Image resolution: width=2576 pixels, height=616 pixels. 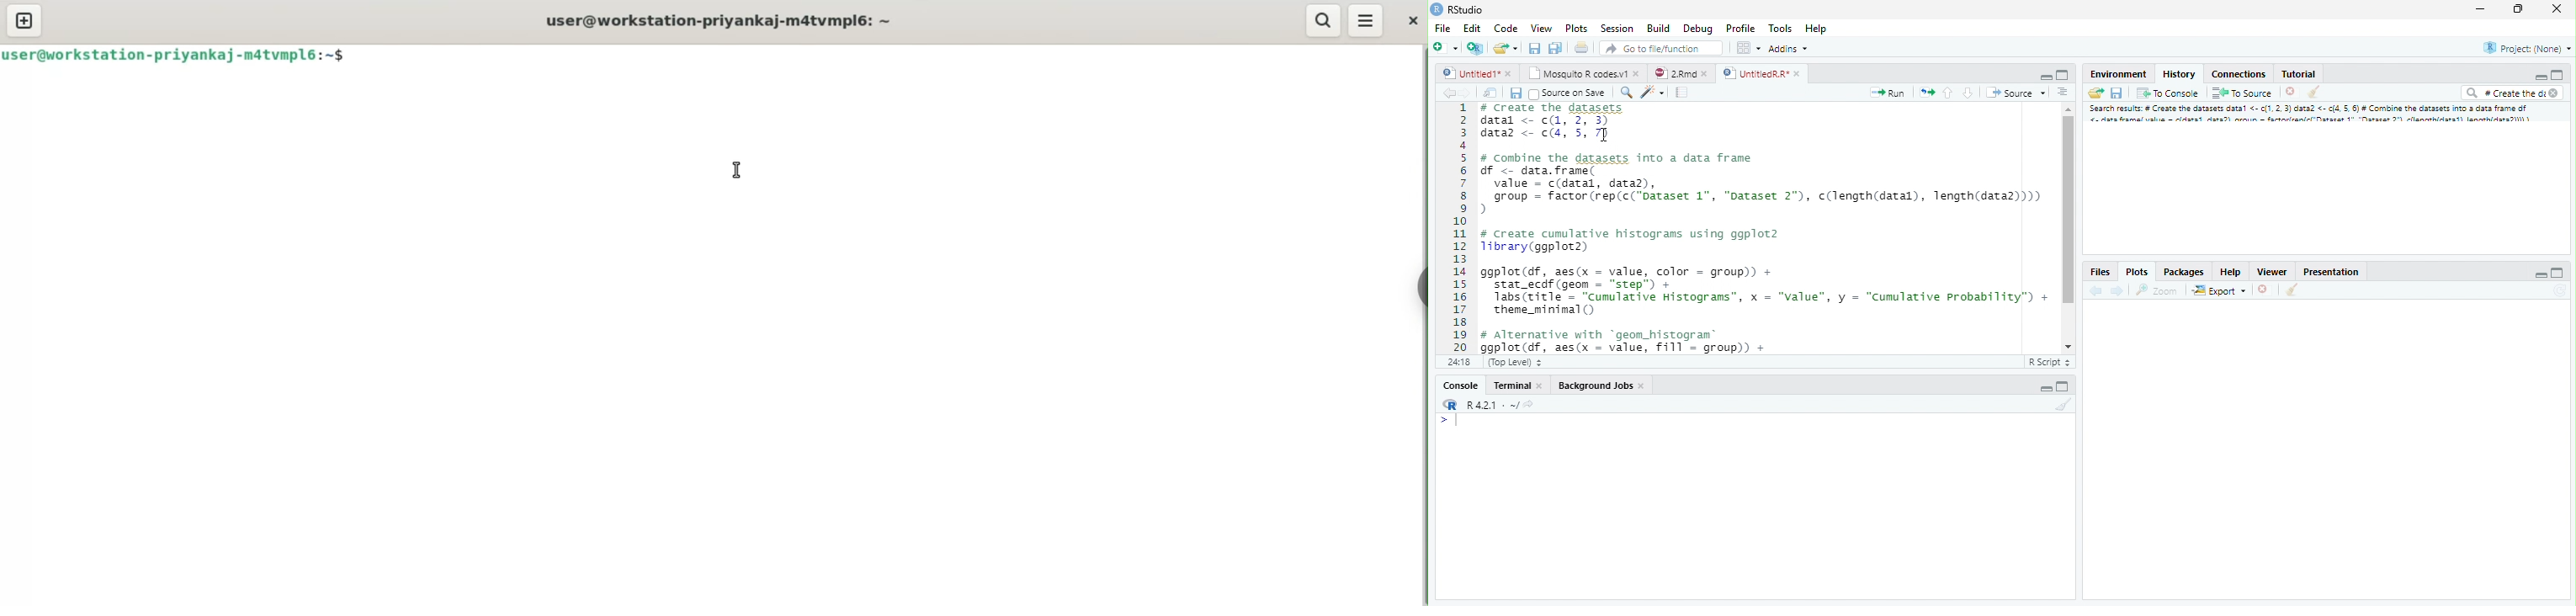 What do you see at coordinates (1534, 48) in the screenshot?
I see `Save` at bounding box center [1534, 48].